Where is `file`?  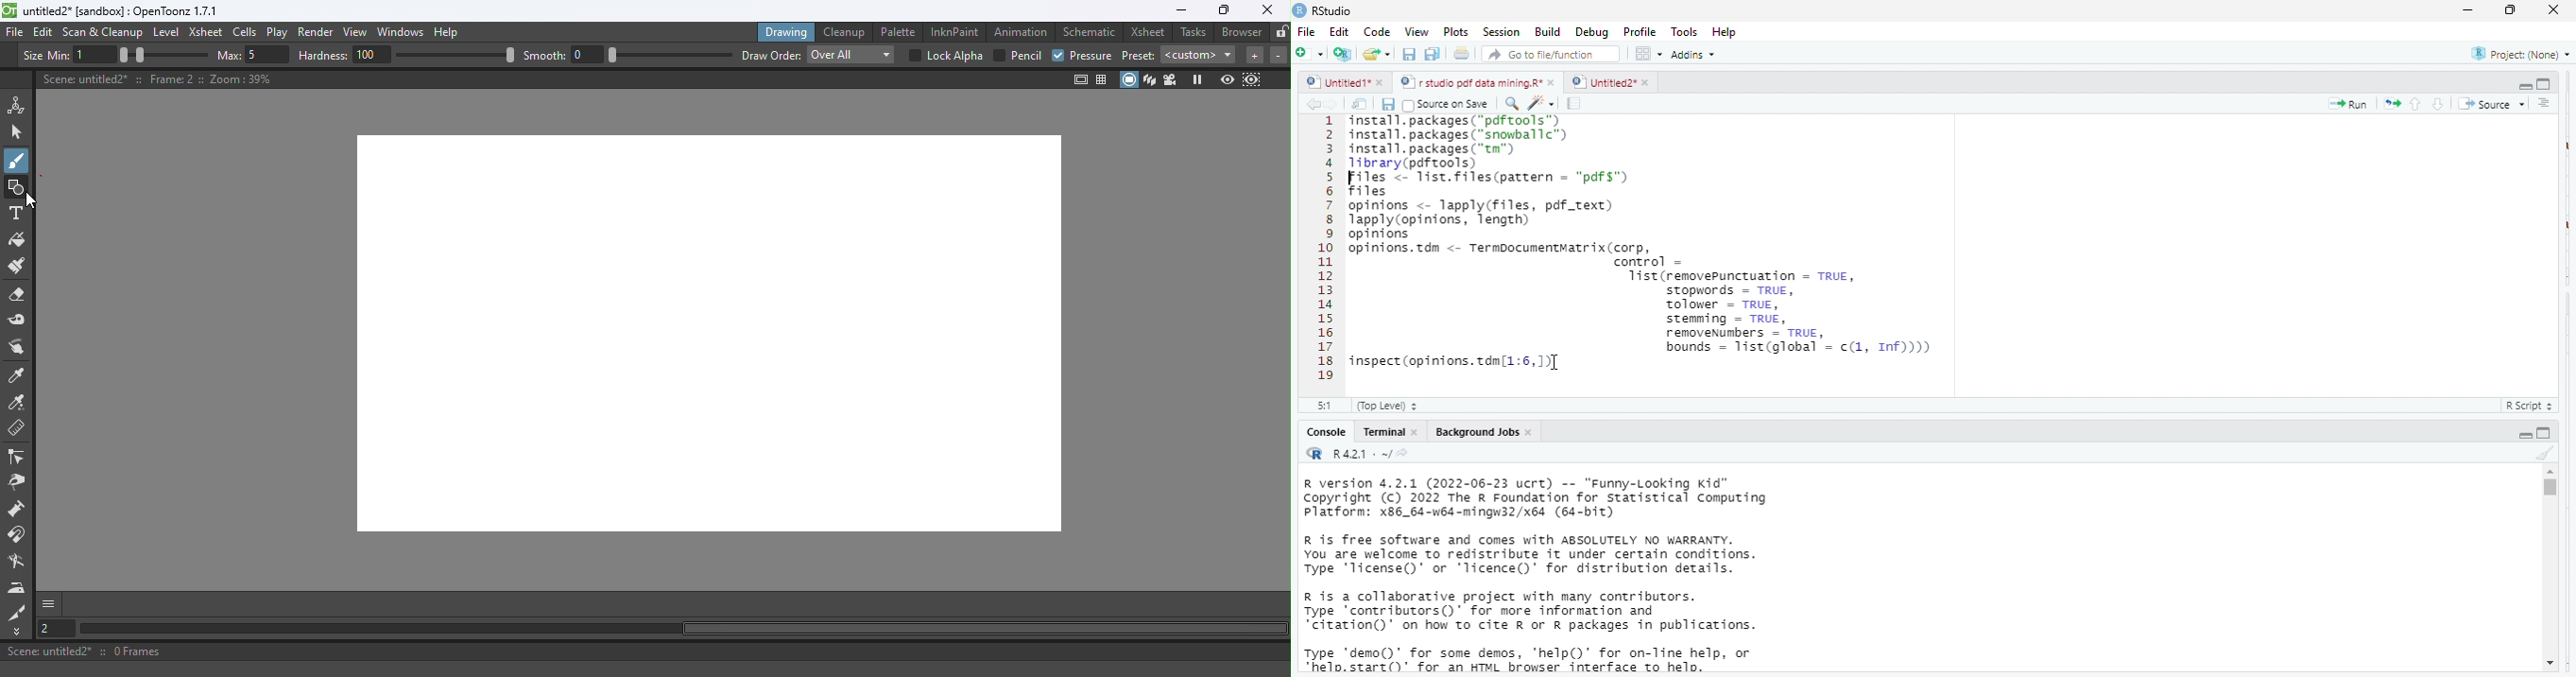
file is located at coordinates (1308, 31).